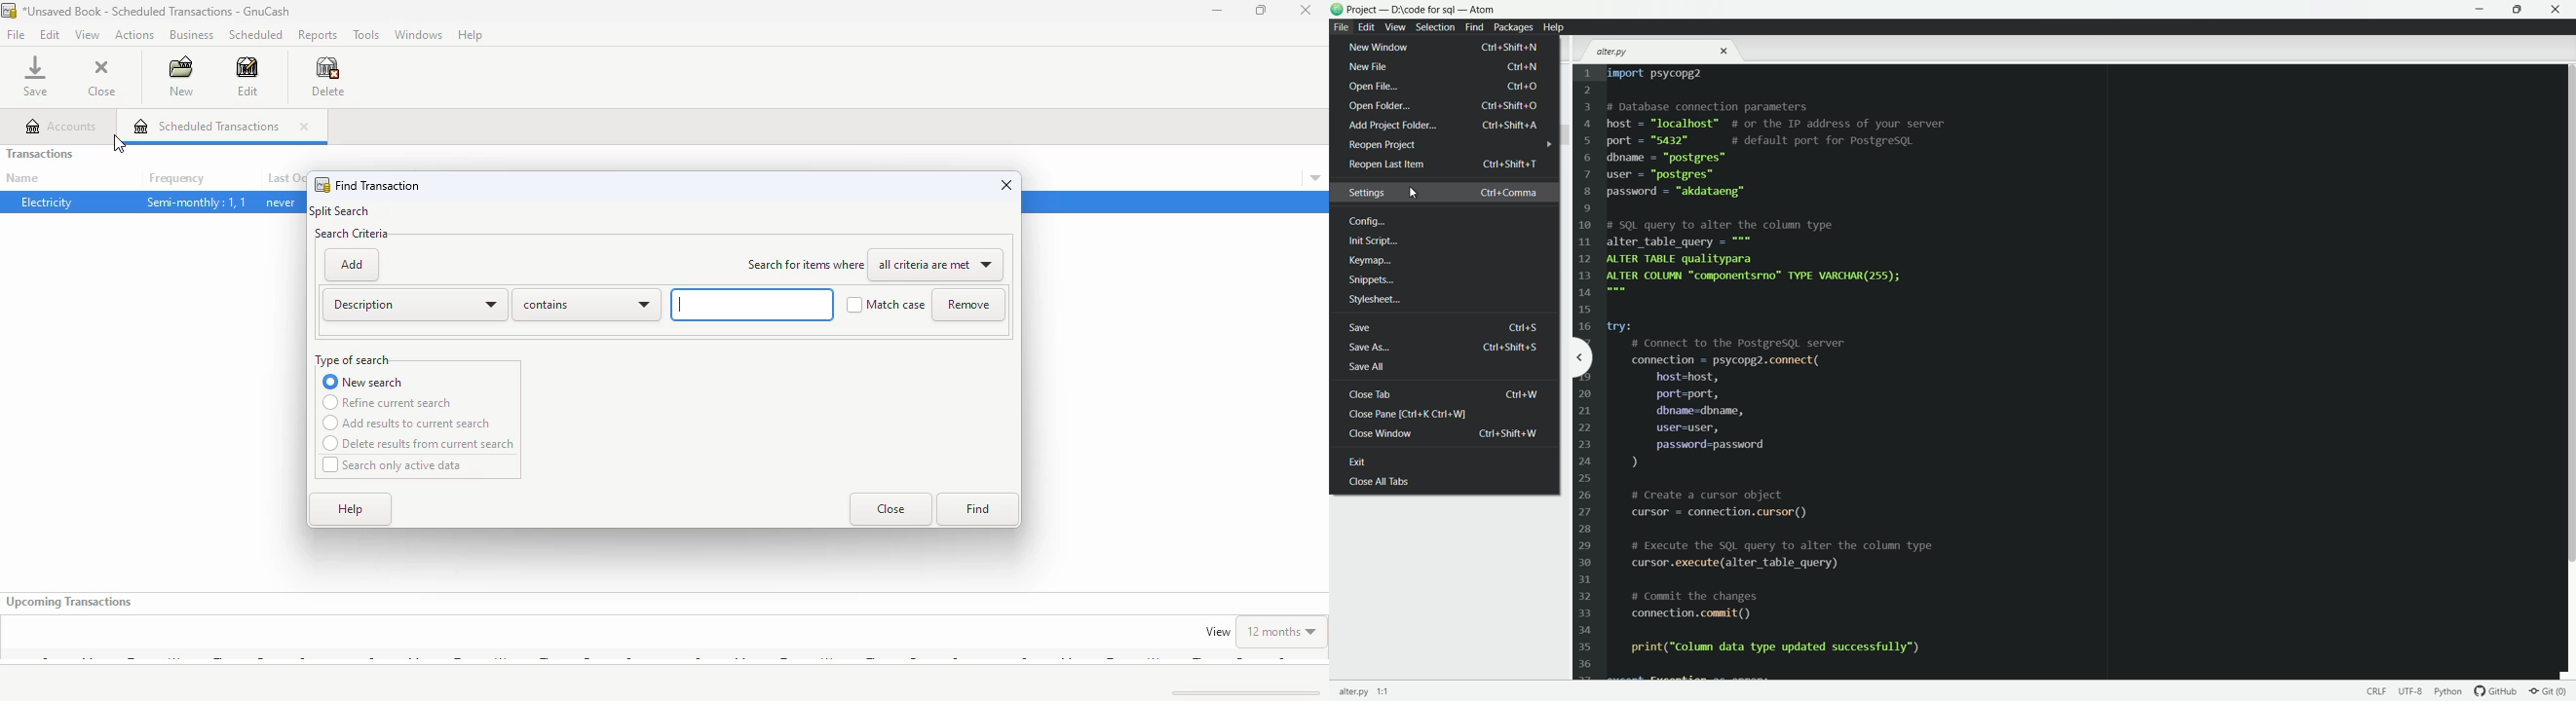 Image resolution: width=2576 pixels, height=728 pixels. What do you see at coordinates (367, 35) in the screenshot?
I see `tools` at bounding box center [367, 35].